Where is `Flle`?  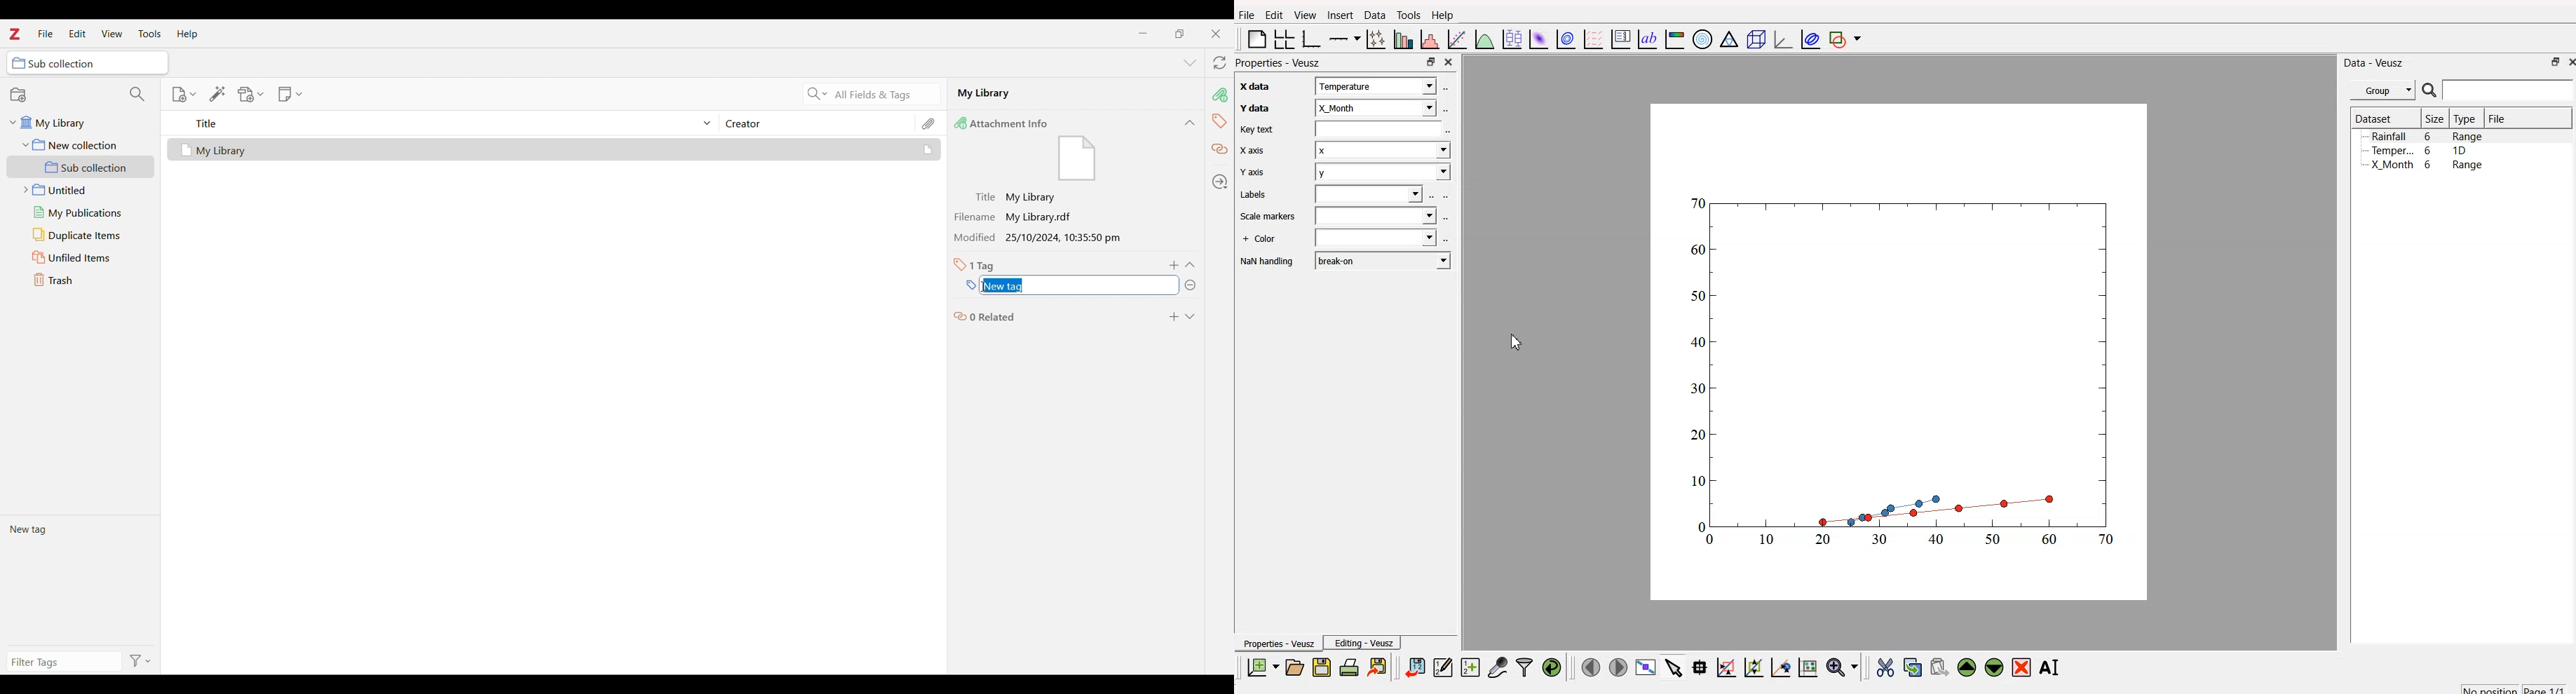 Flle is located at coordinates (1247, 17).